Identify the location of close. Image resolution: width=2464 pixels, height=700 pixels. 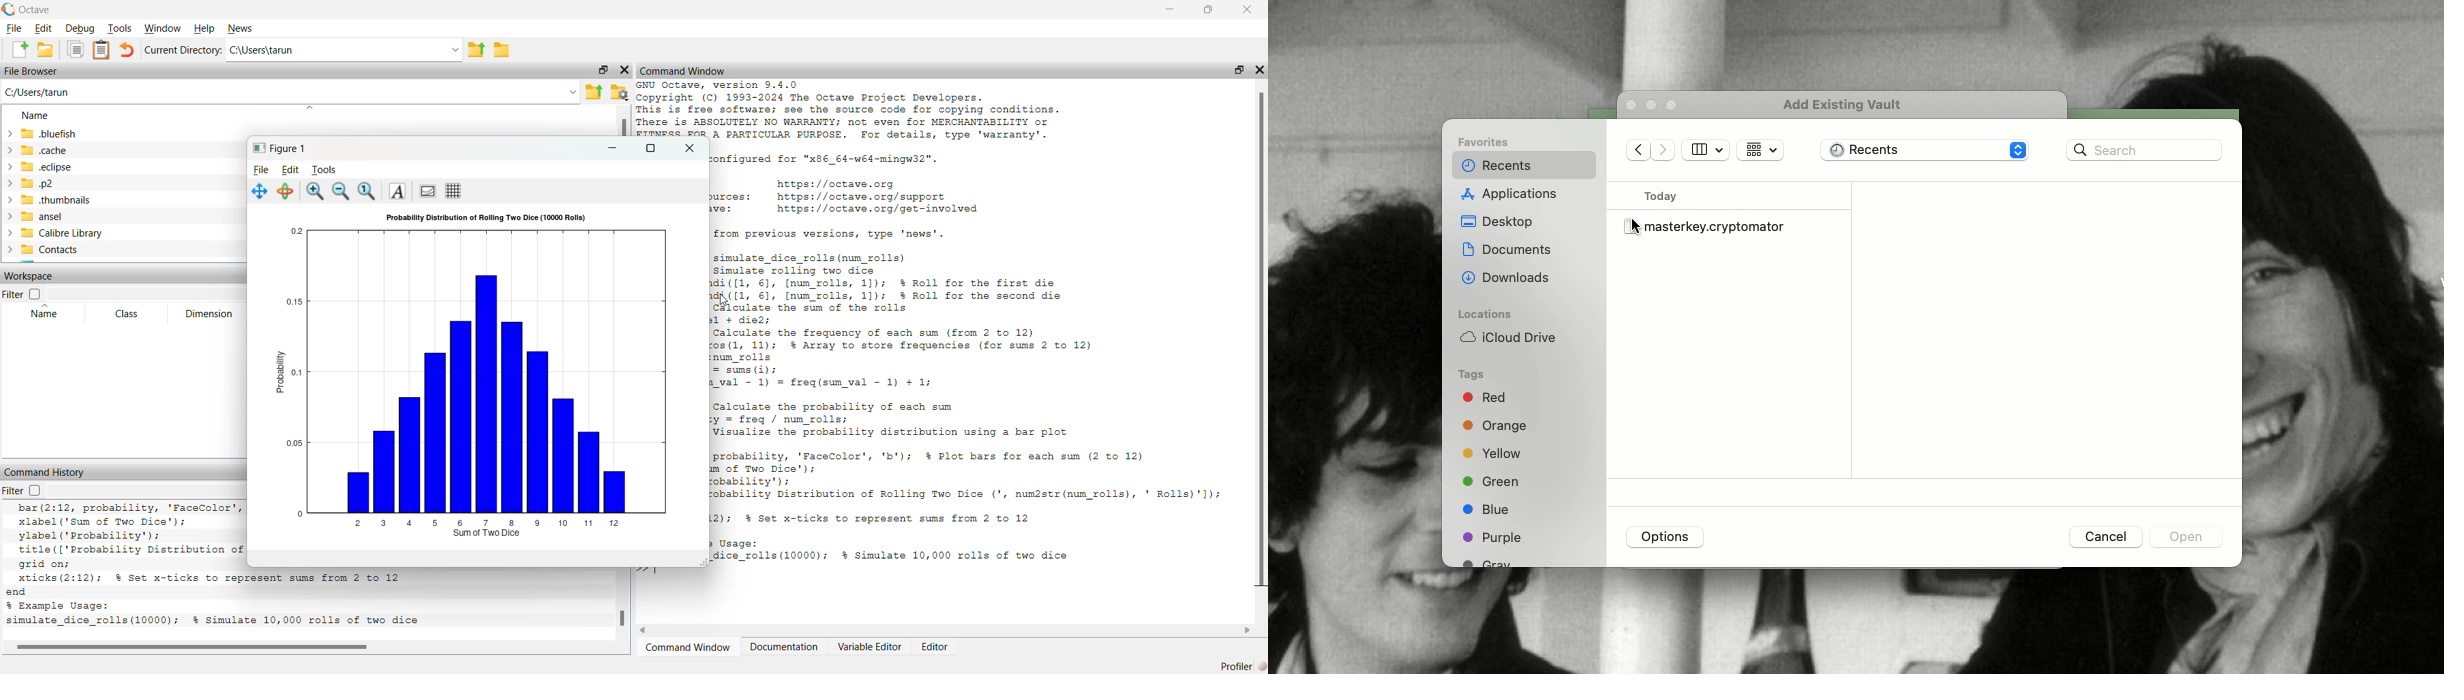
(1248, 11).